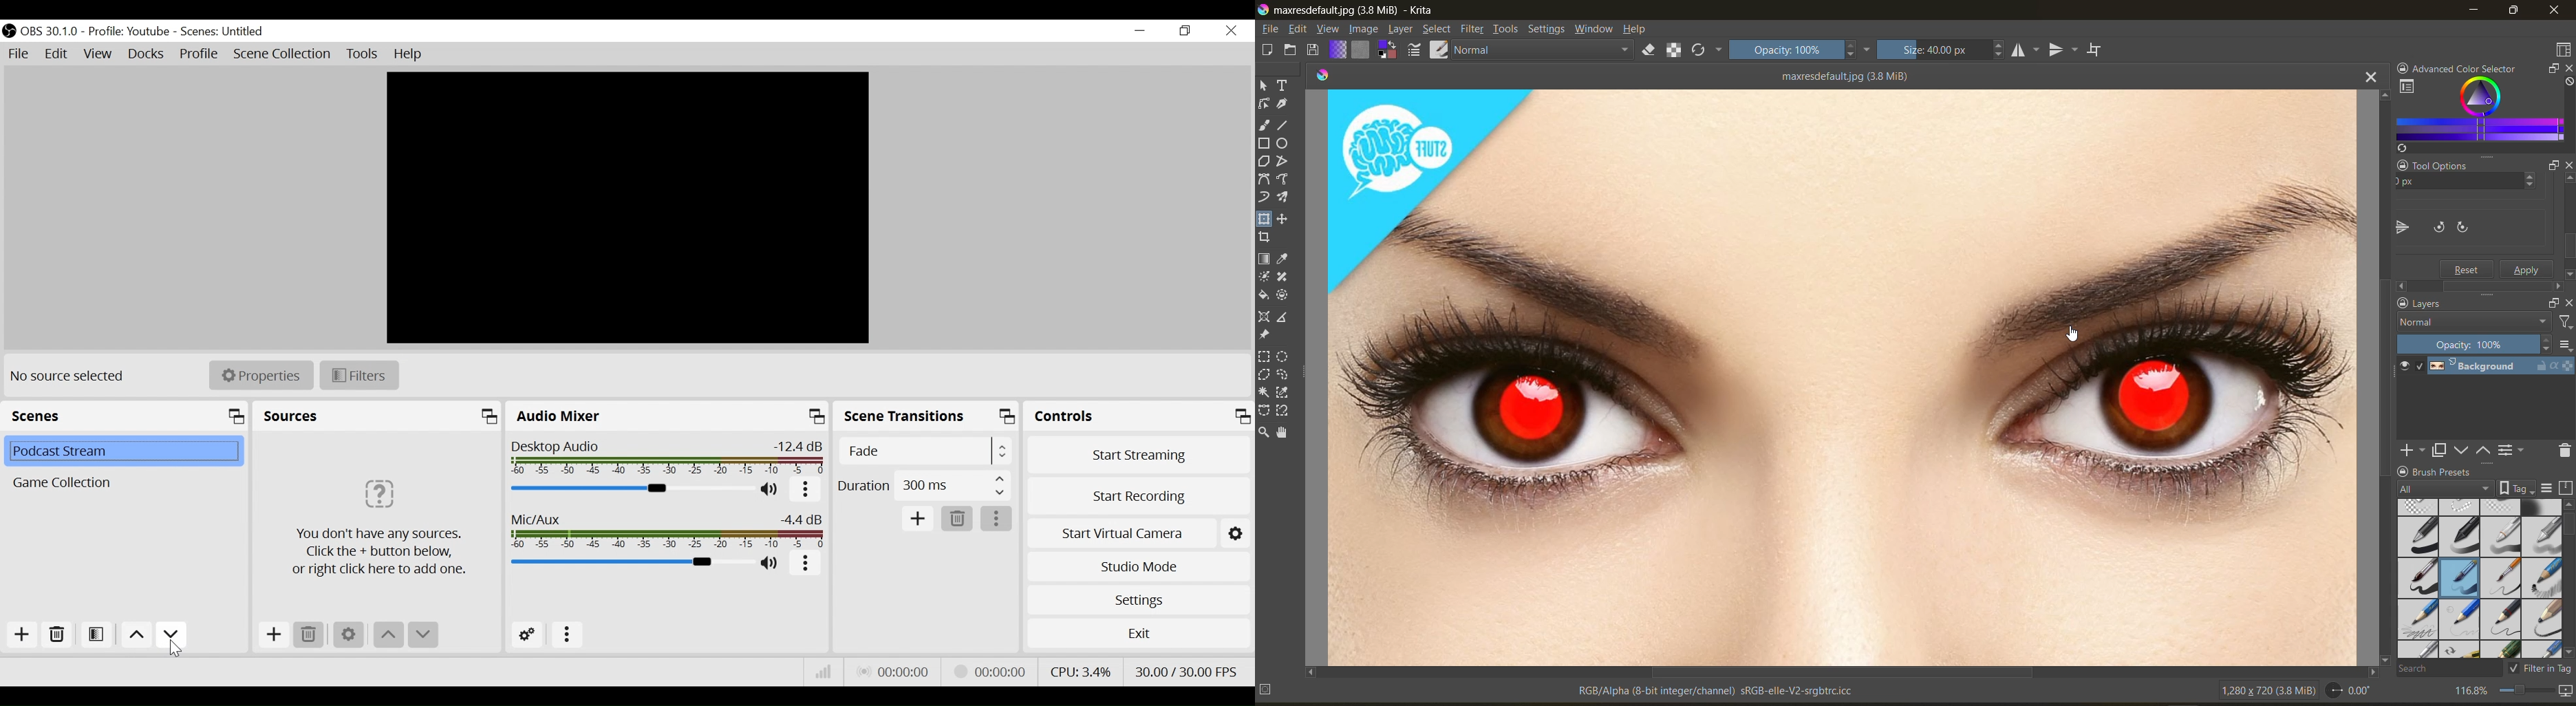 The image size is (2576, 728). I want to click on Scene Collection, so click(284, 54).